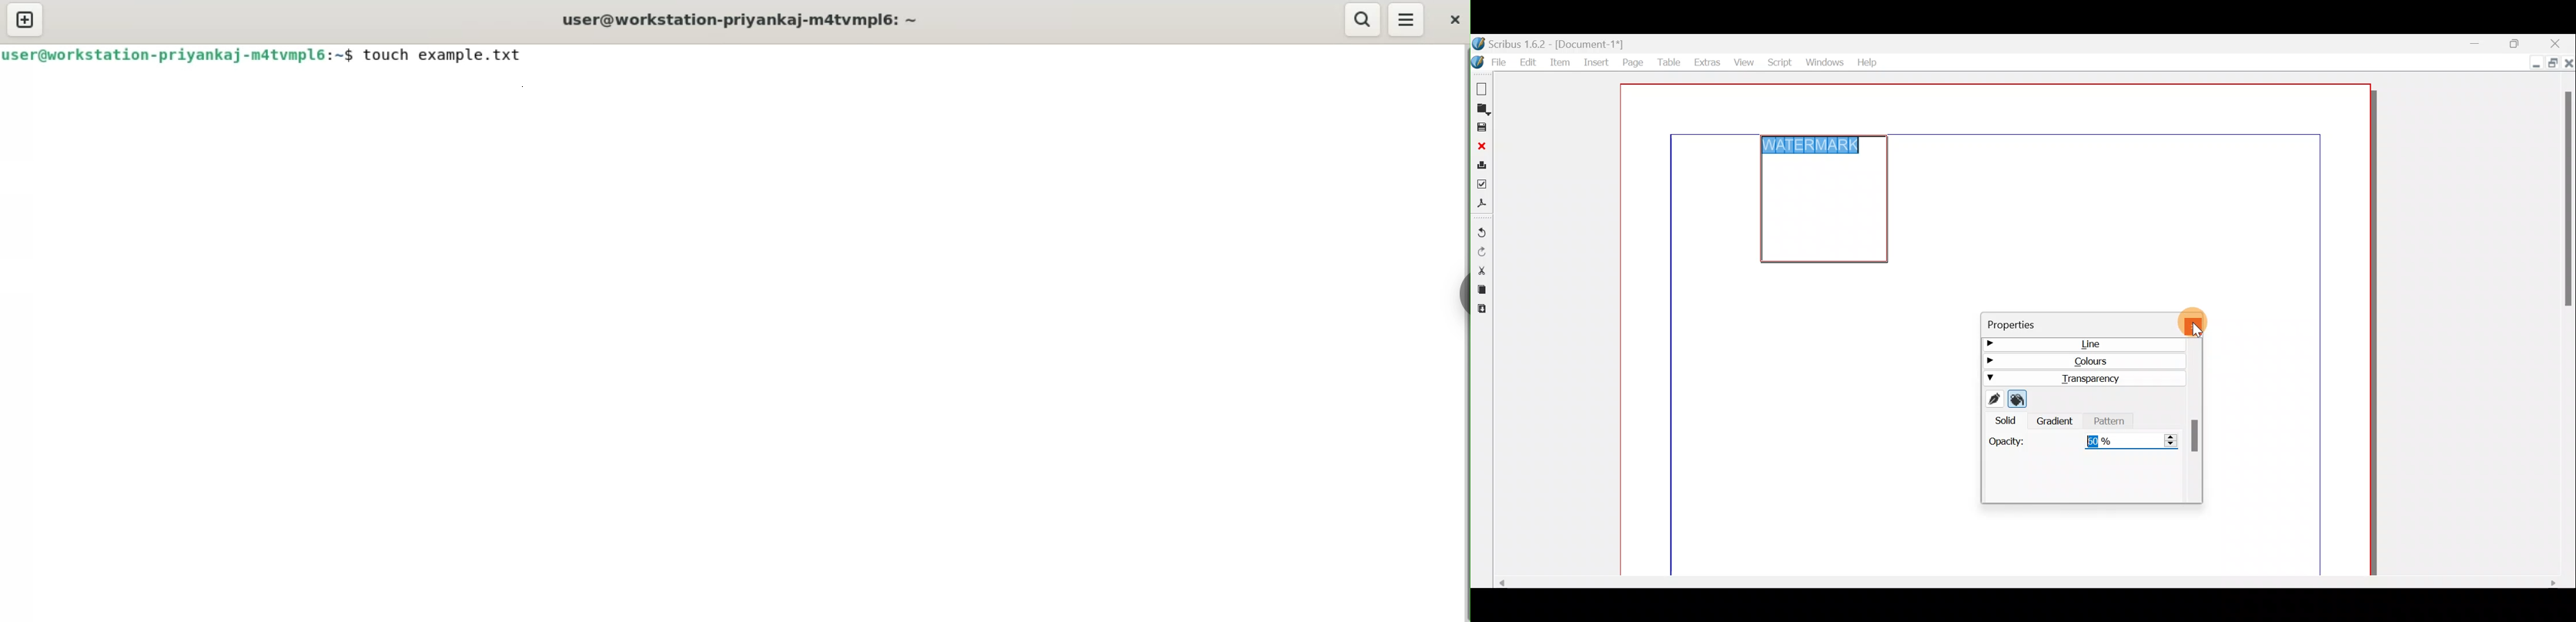  What do you see at coordinates (1482, 187) in the screenshot?
I see `Preflight verifier` at bounding box center [1482, 187].